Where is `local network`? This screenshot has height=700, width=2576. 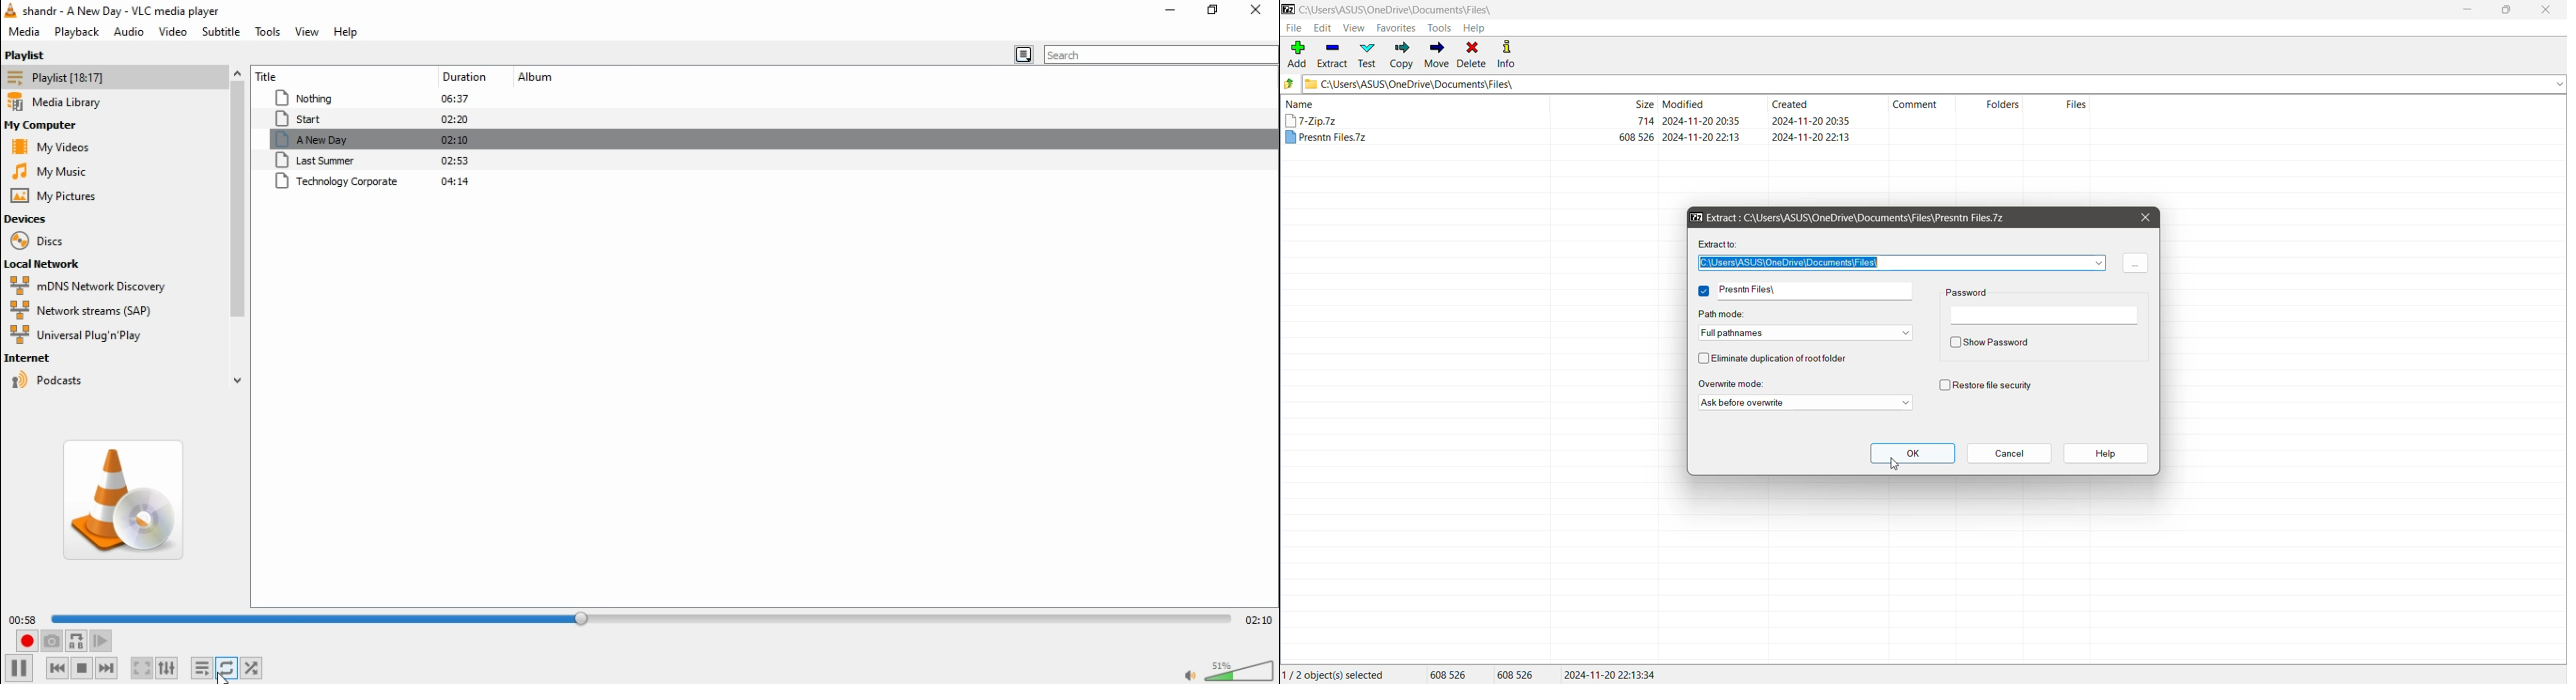 local network is located at coordinates (46, 265).